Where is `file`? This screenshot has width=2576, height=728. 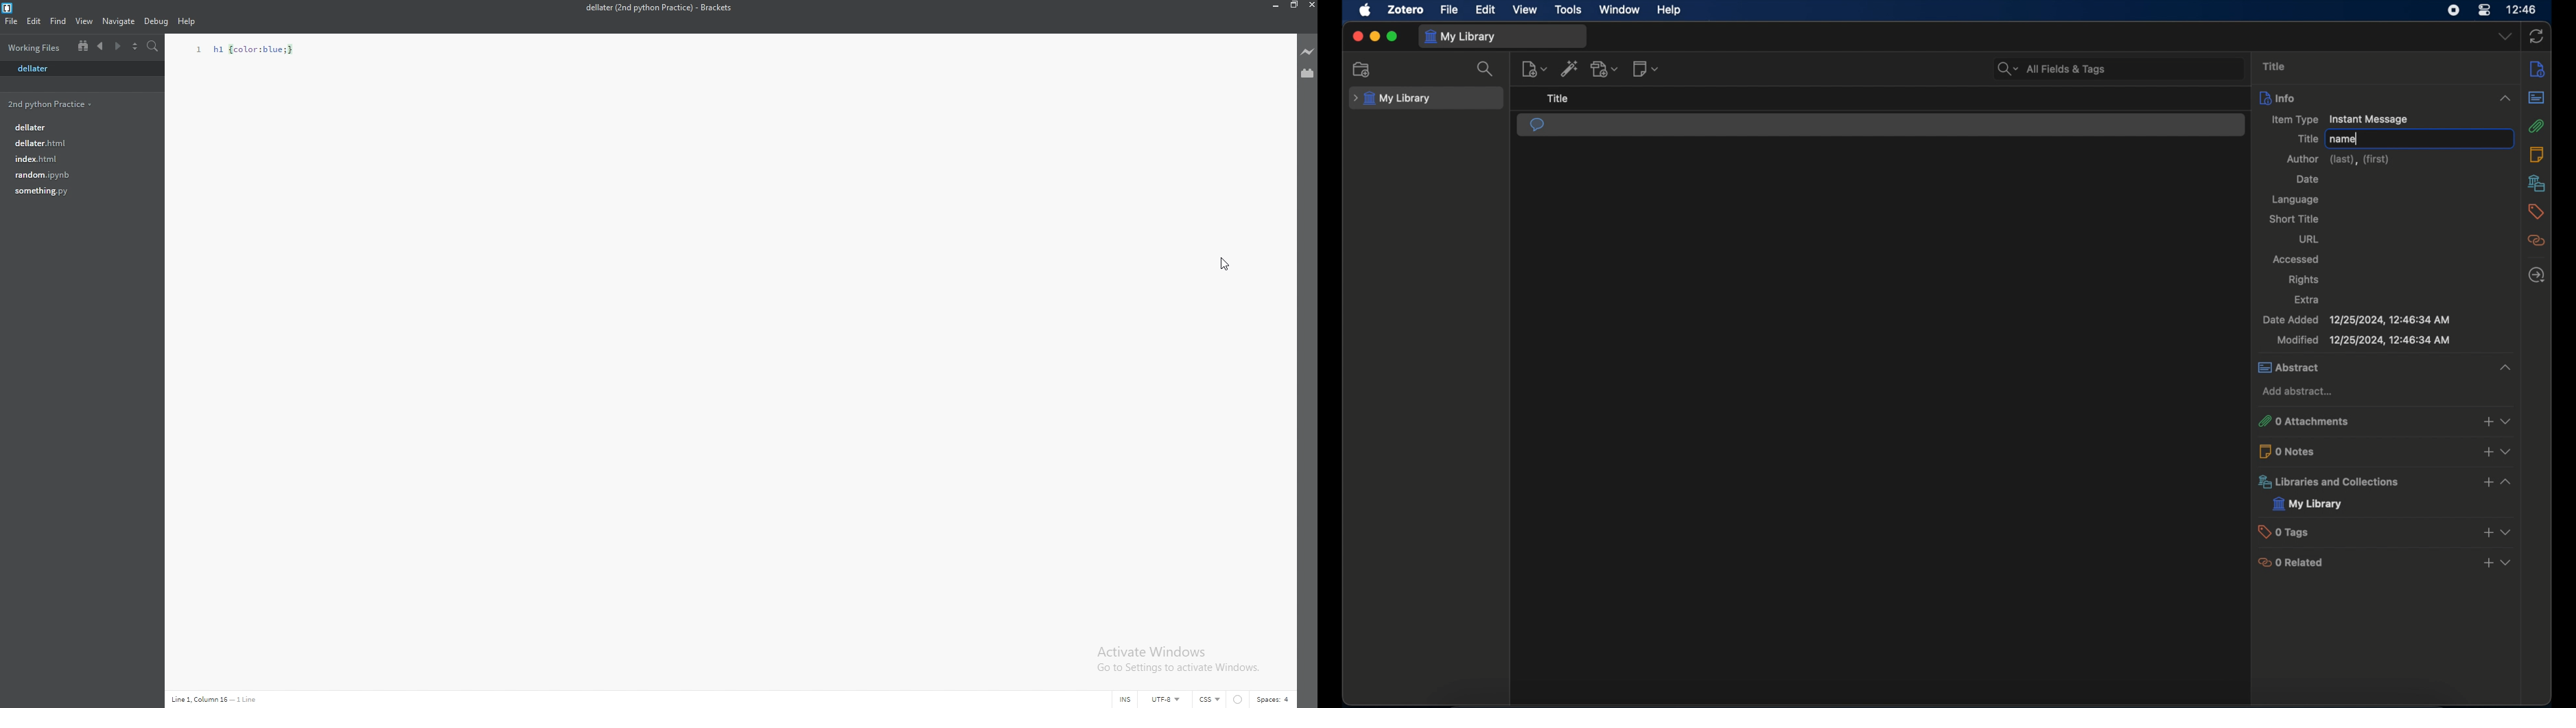
file is located at coordinates (1450, 10).